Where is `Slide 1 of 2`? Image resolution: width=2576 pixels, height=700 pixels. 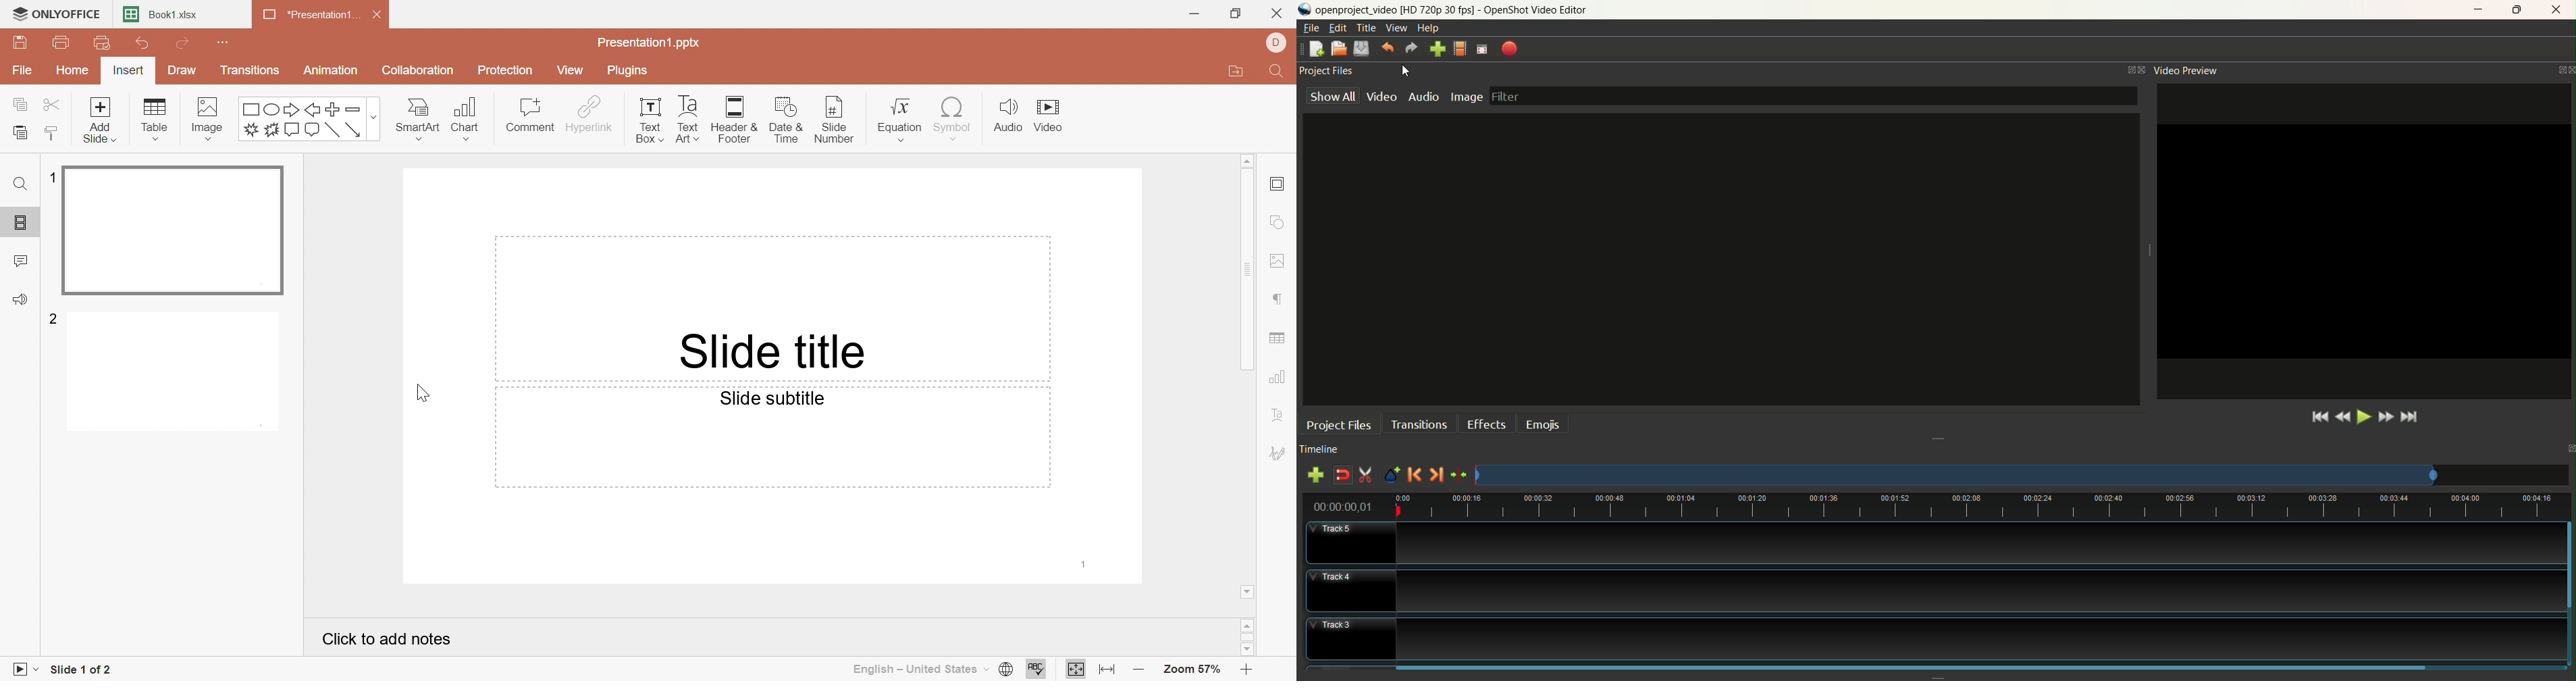
Slide 1 of 2 is located at coordinates (82, 672).